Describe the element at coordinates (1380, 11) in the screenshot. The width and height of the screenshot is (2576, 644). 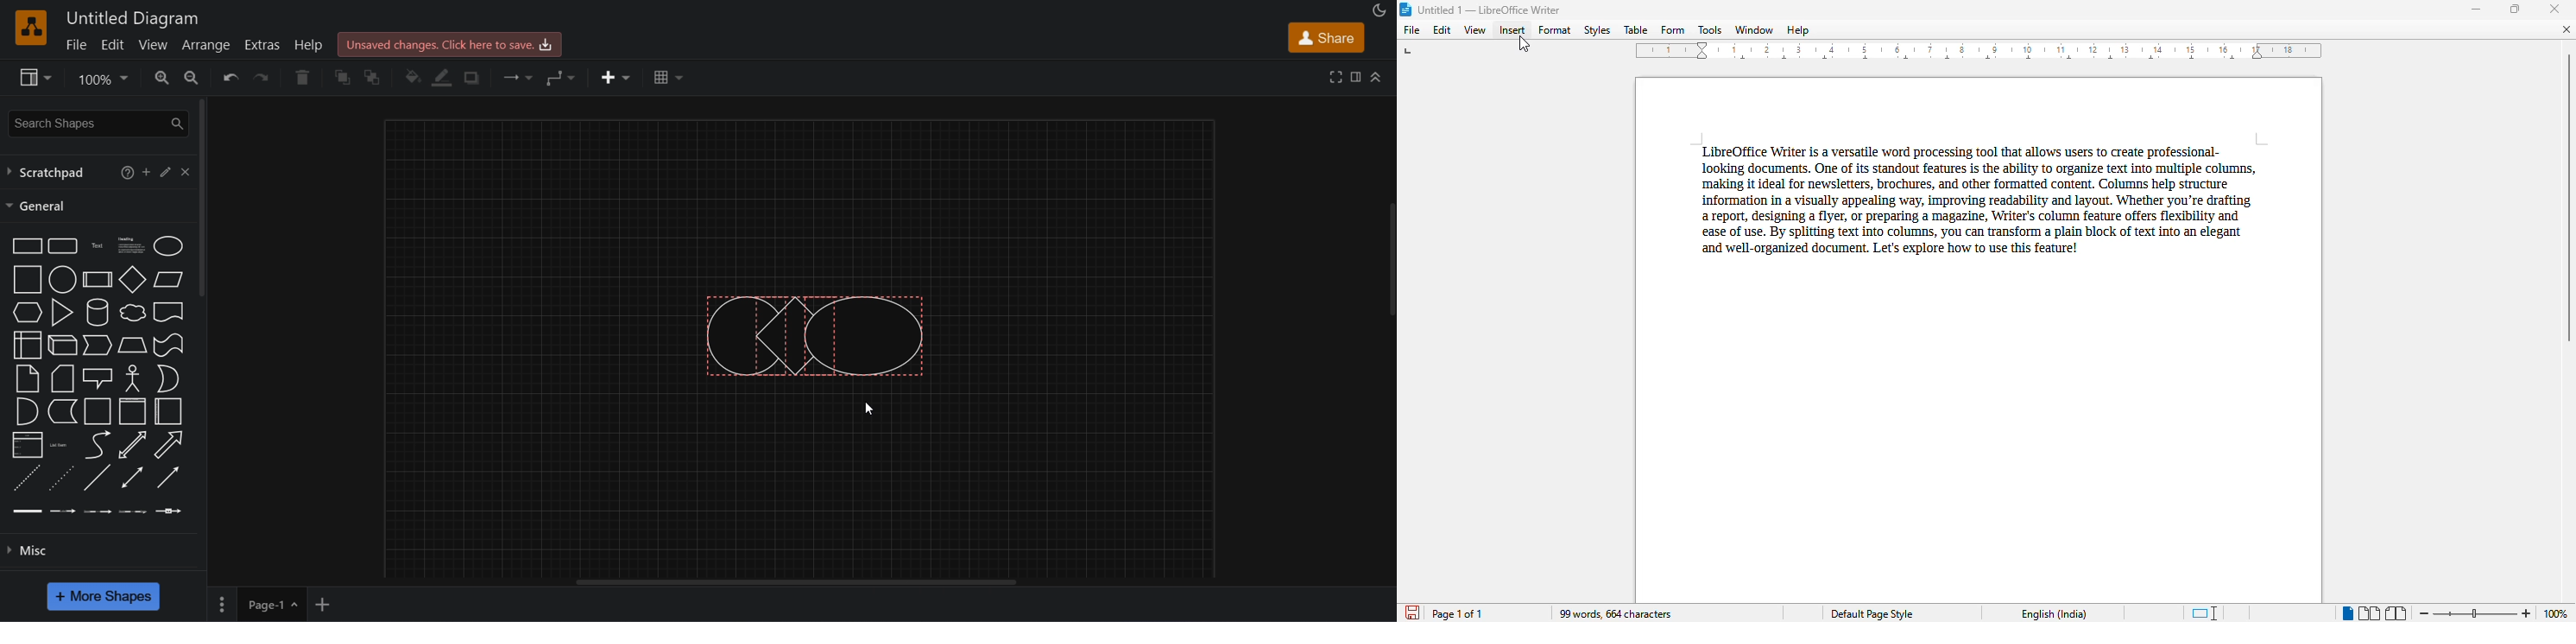
I see `apprarance` at that location.